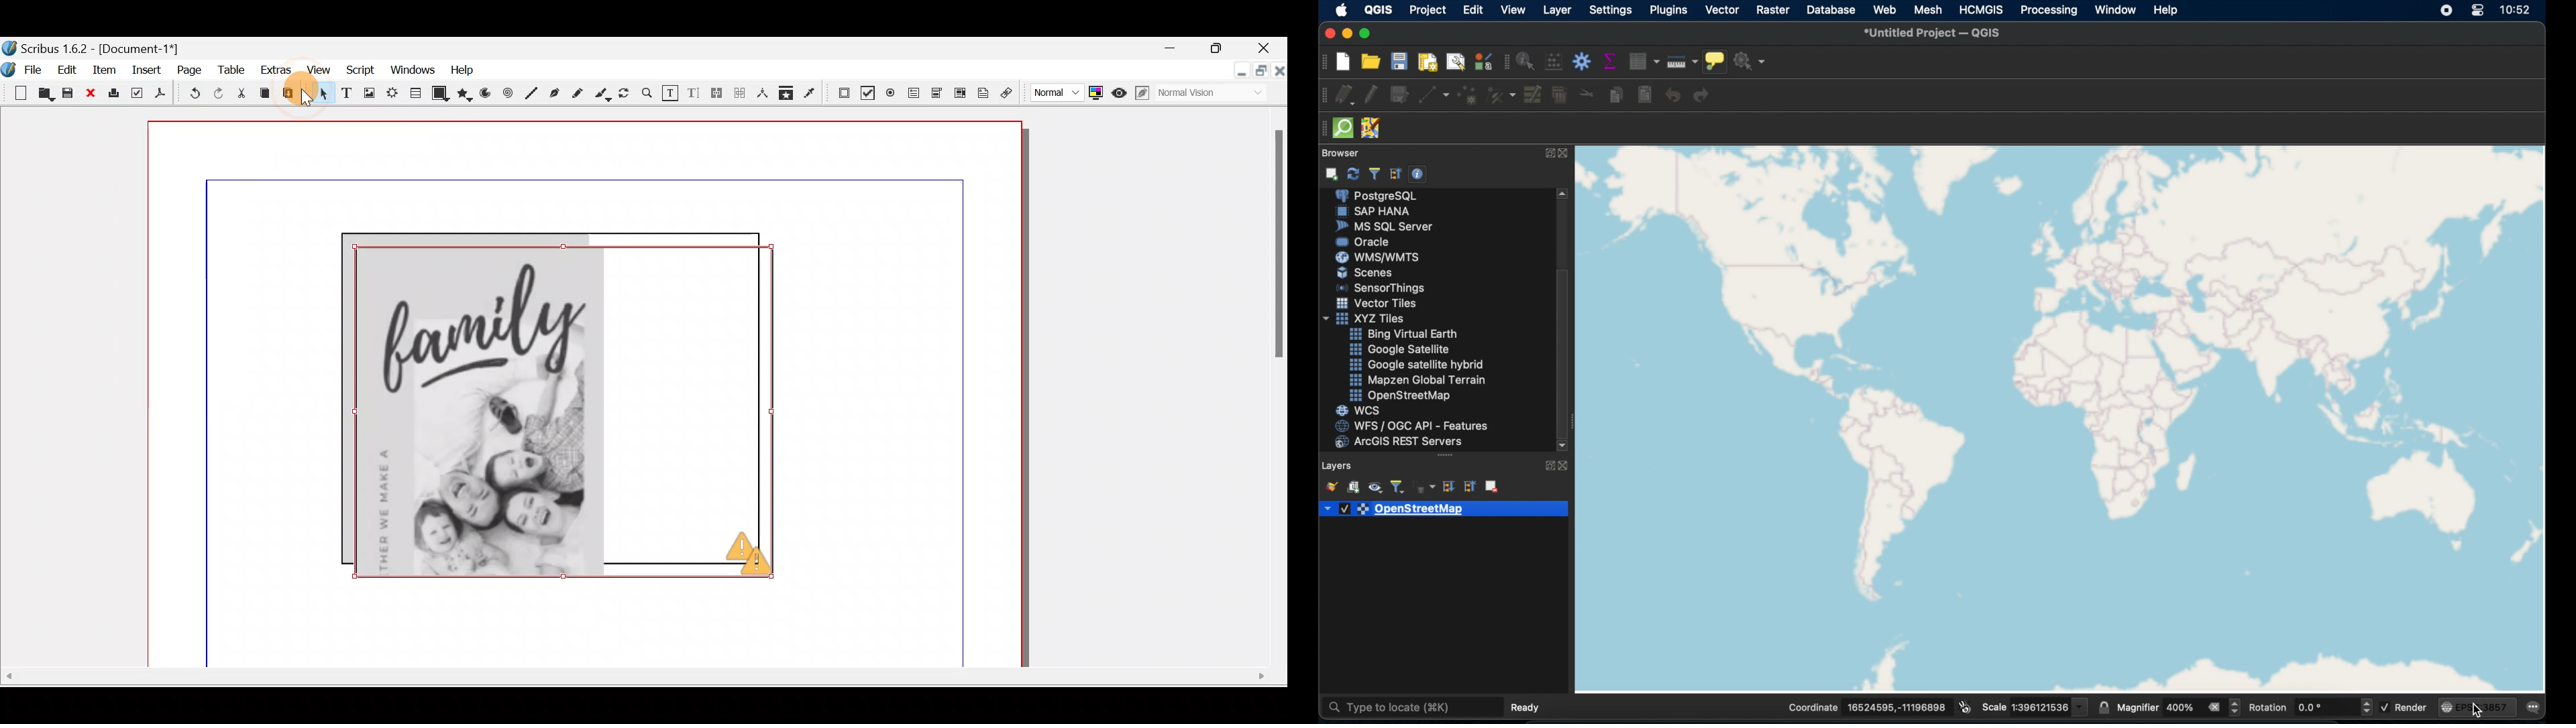 This screenshot has width=2576, height=728. Describe the element at coordinates (739, 95) in the screenshot. I see `Unlink text frames` at that location.